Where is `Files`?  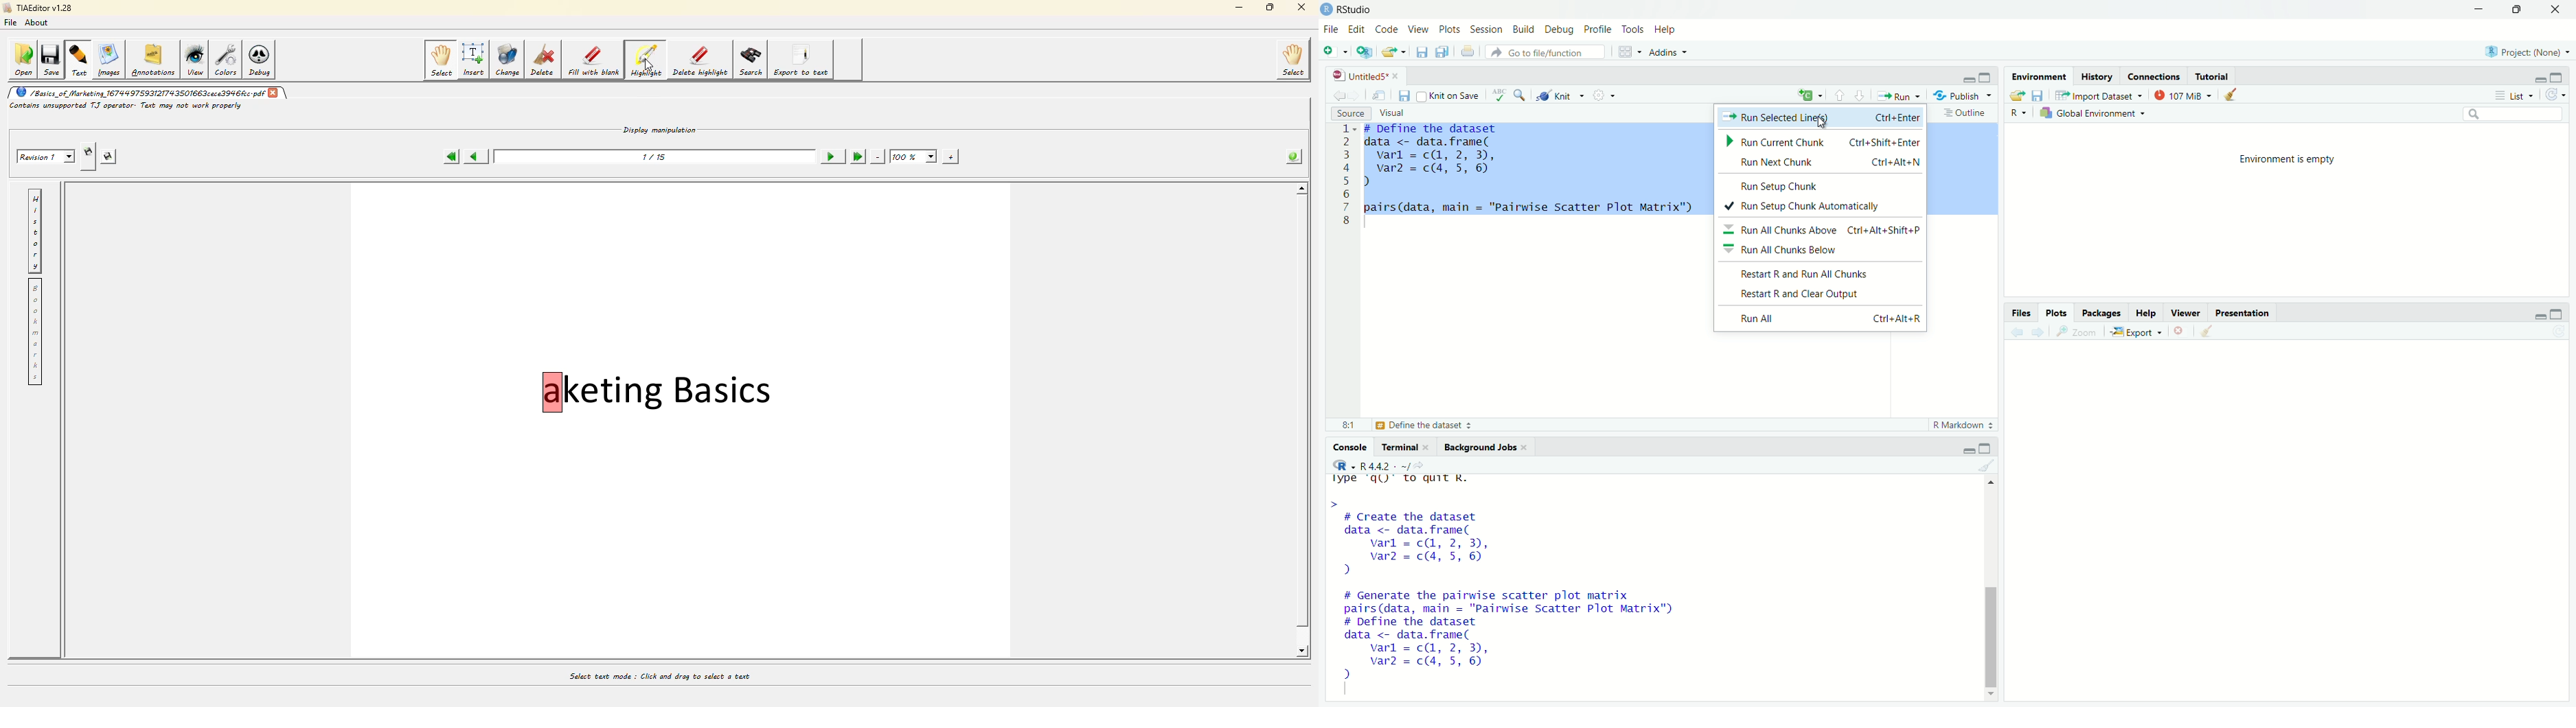 Files is located at coordinates (2022, 312).